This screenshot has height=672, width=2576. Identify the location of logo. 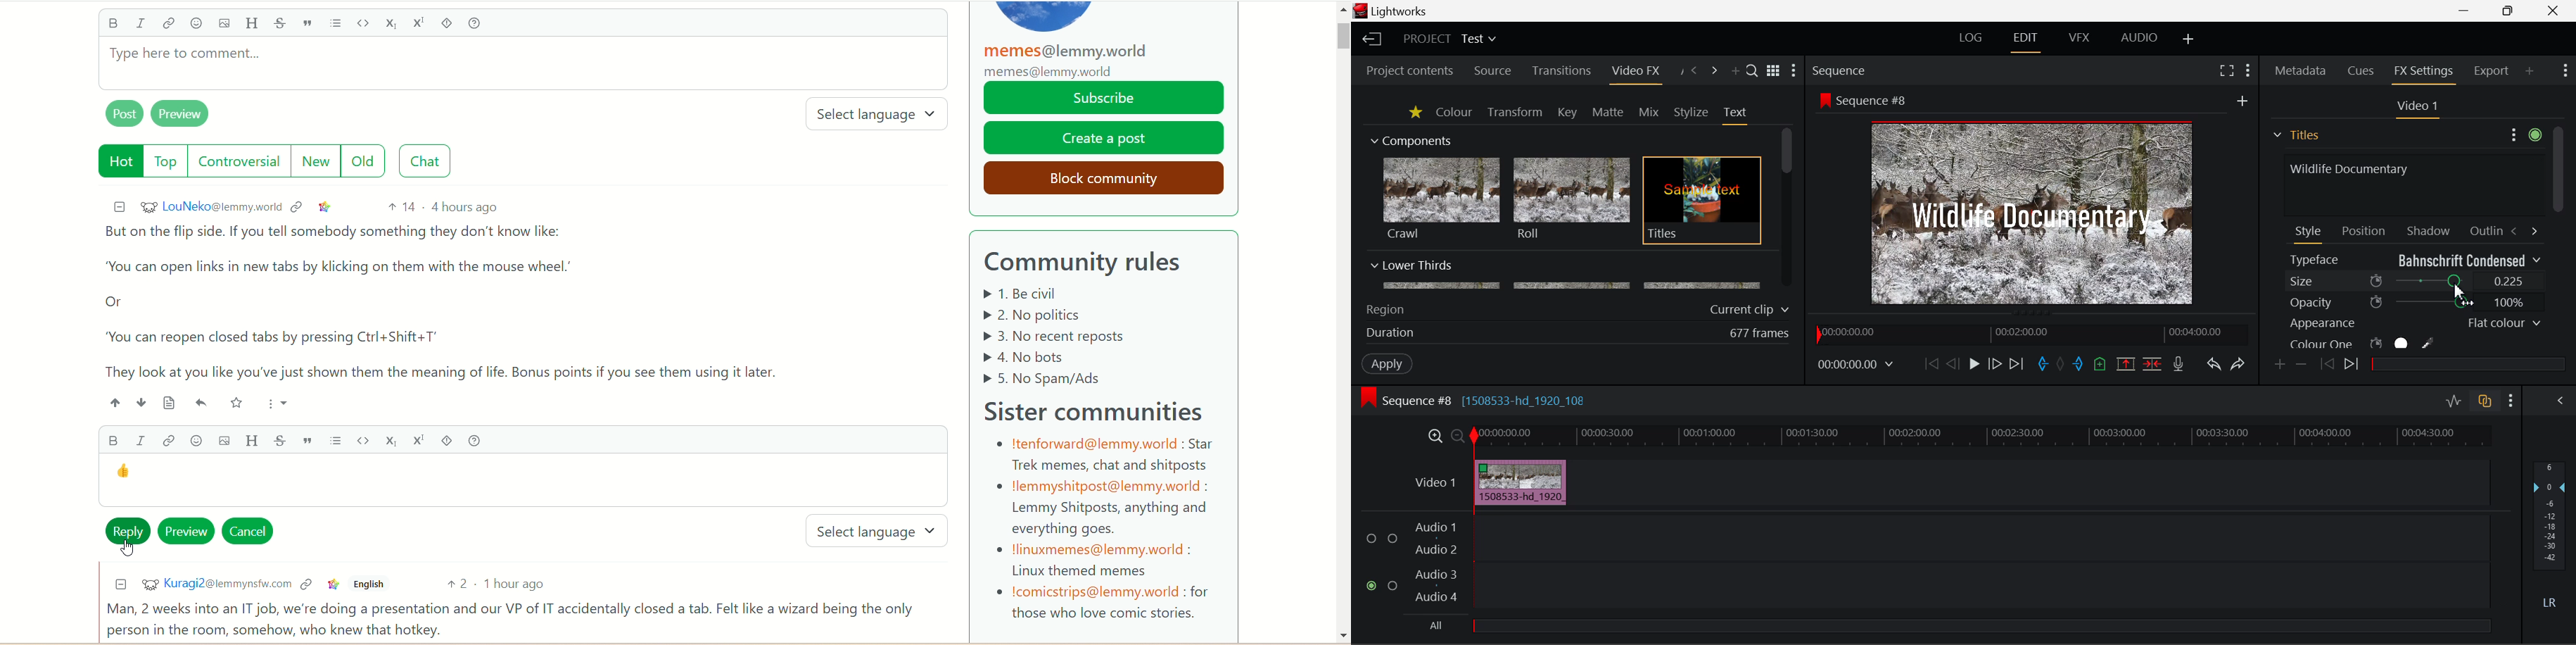
(1362, 11).